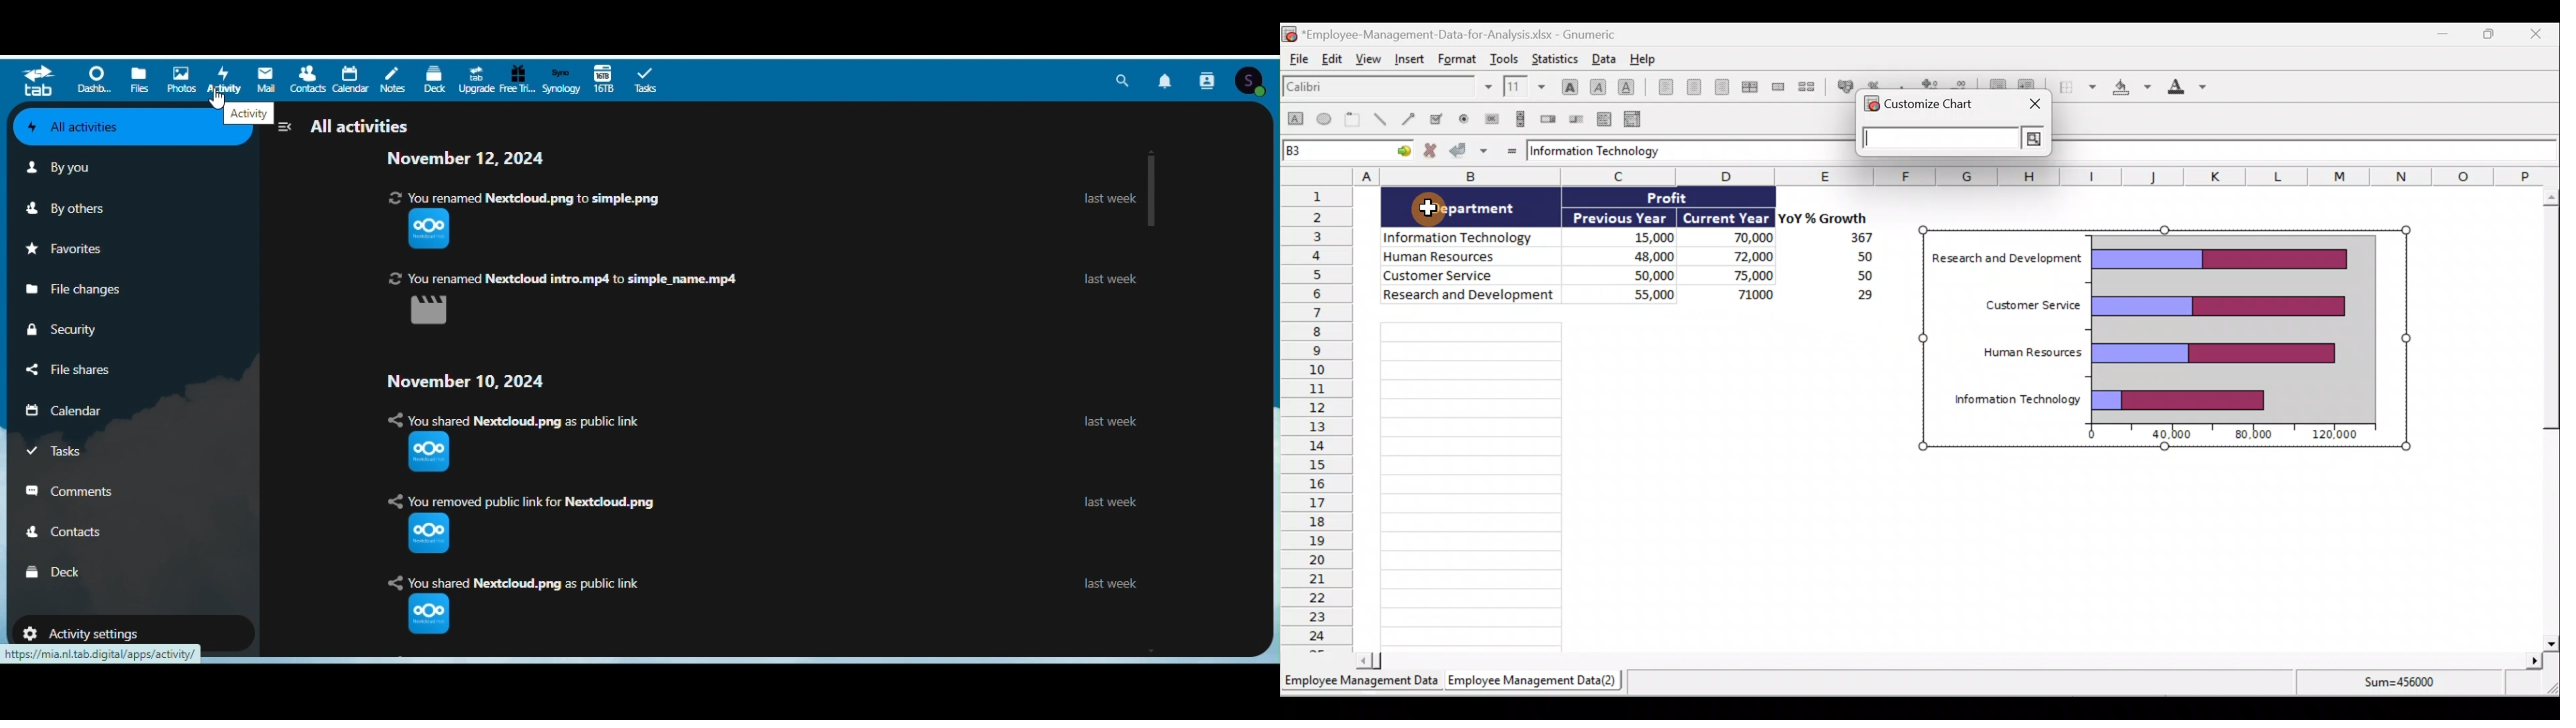  What do you see at coordinates (1627, 85) in the screenshot?
I see `Underline` at bounding box center [1627, 85].